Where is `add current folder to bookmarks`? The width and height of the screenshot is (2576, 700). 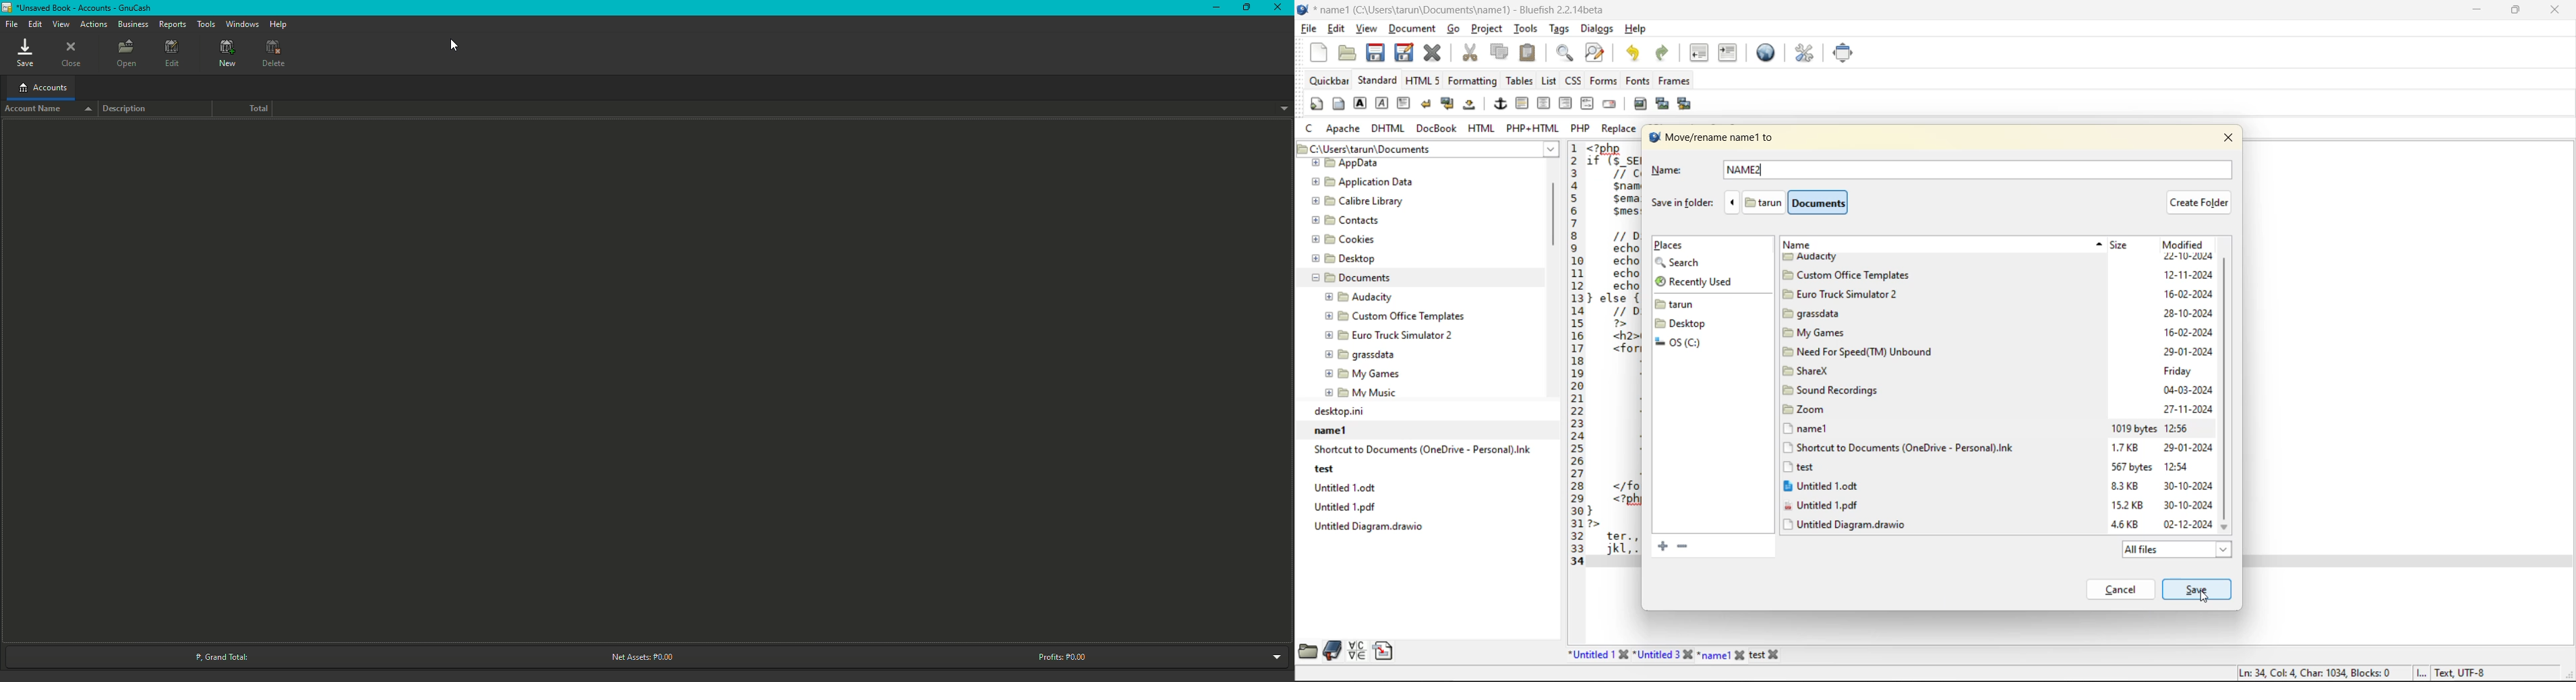 add current folder to bookmarks is located at coordinates (1658, 545).